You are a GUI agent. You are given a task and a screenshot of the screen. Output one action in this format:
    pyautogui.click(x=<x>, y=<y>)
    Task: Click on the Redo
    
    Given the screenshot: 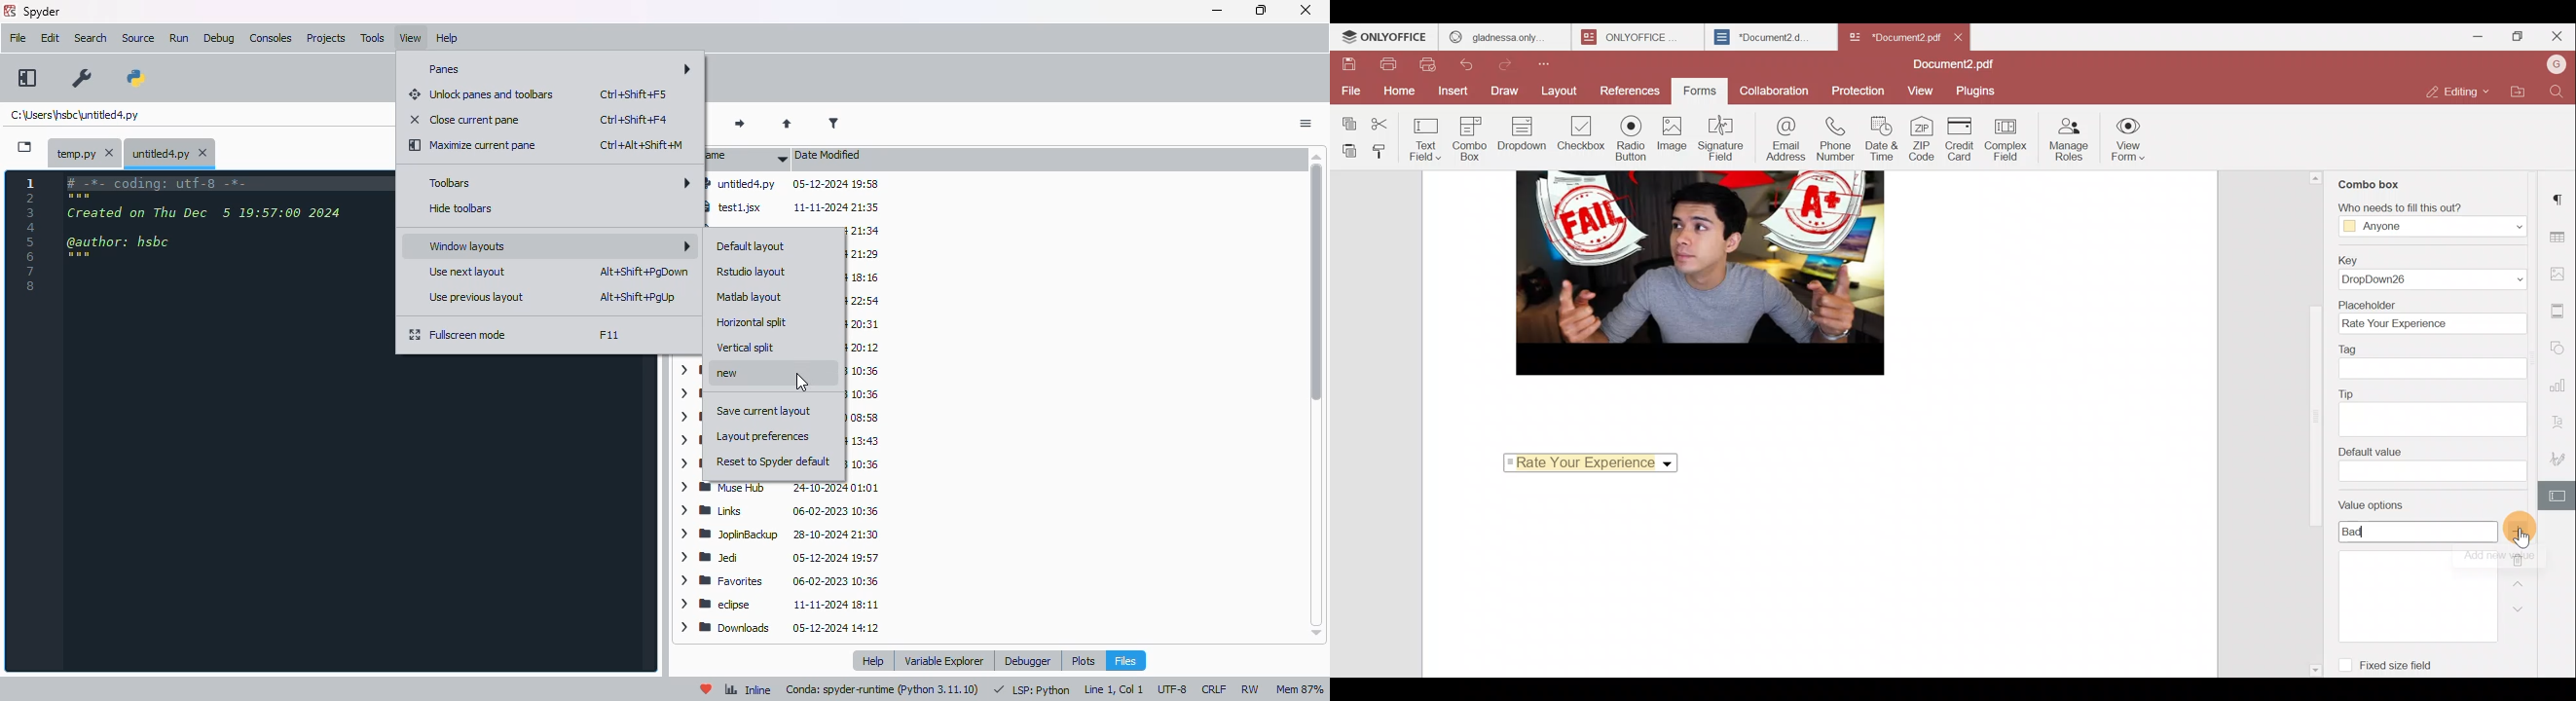 What is the action you would take?
    pyautogui.click(x=1512, y=65)
    